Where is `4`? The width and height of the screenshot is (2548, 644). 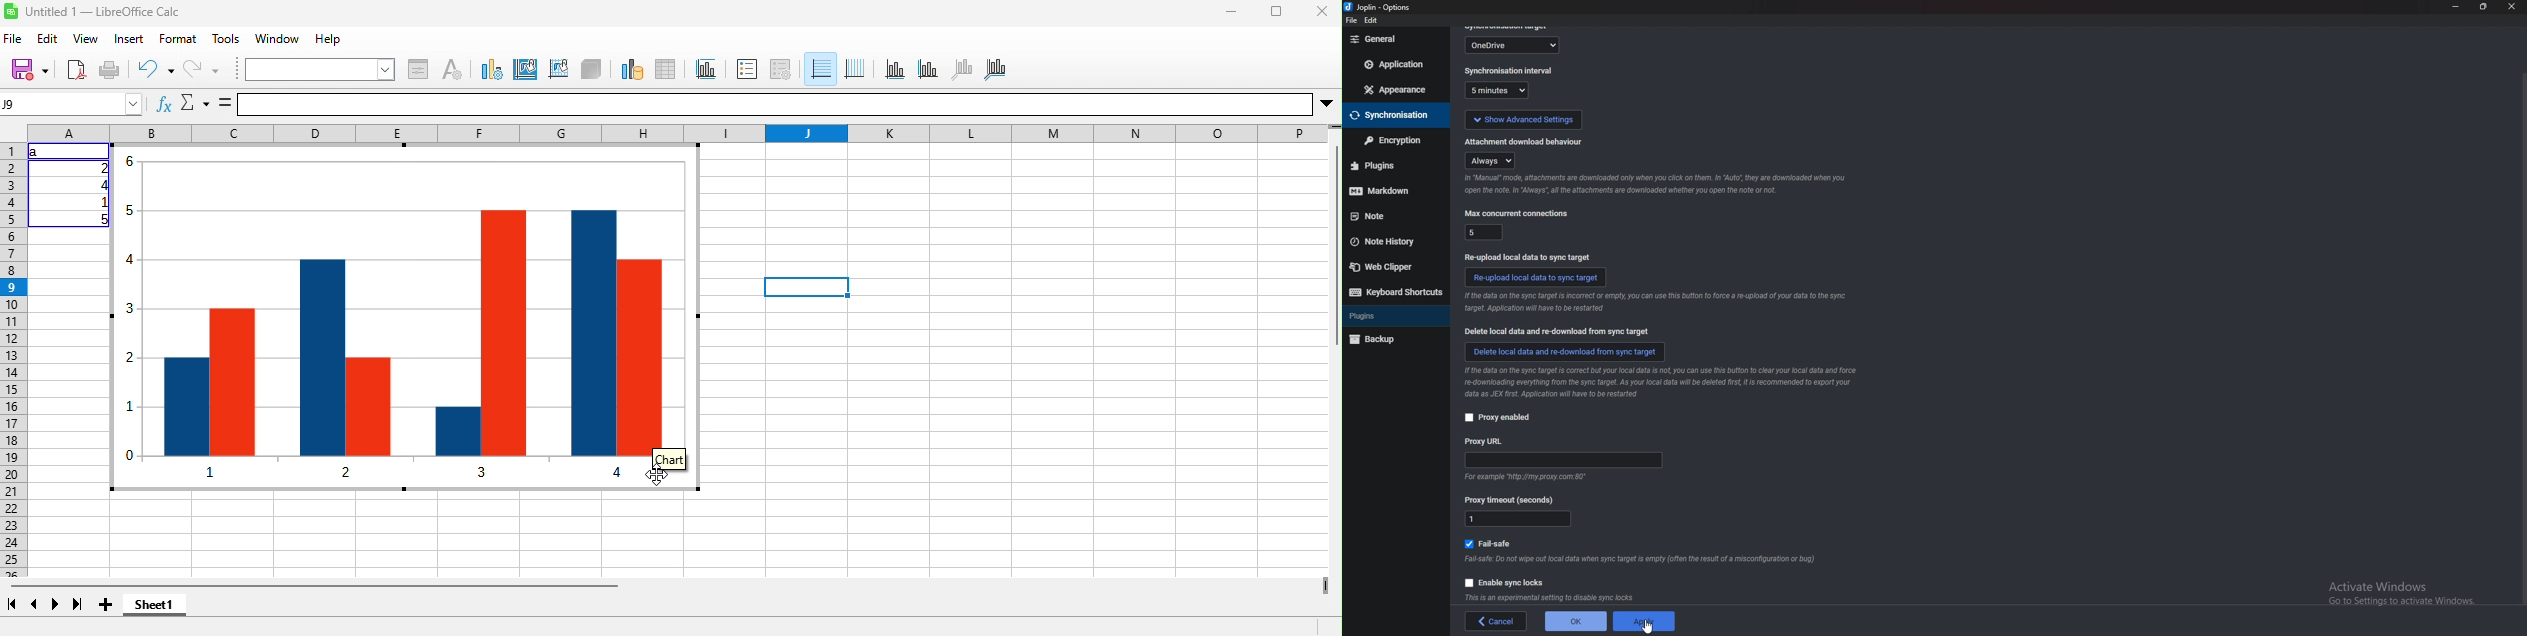 4 is located at coordinates (103, 185).